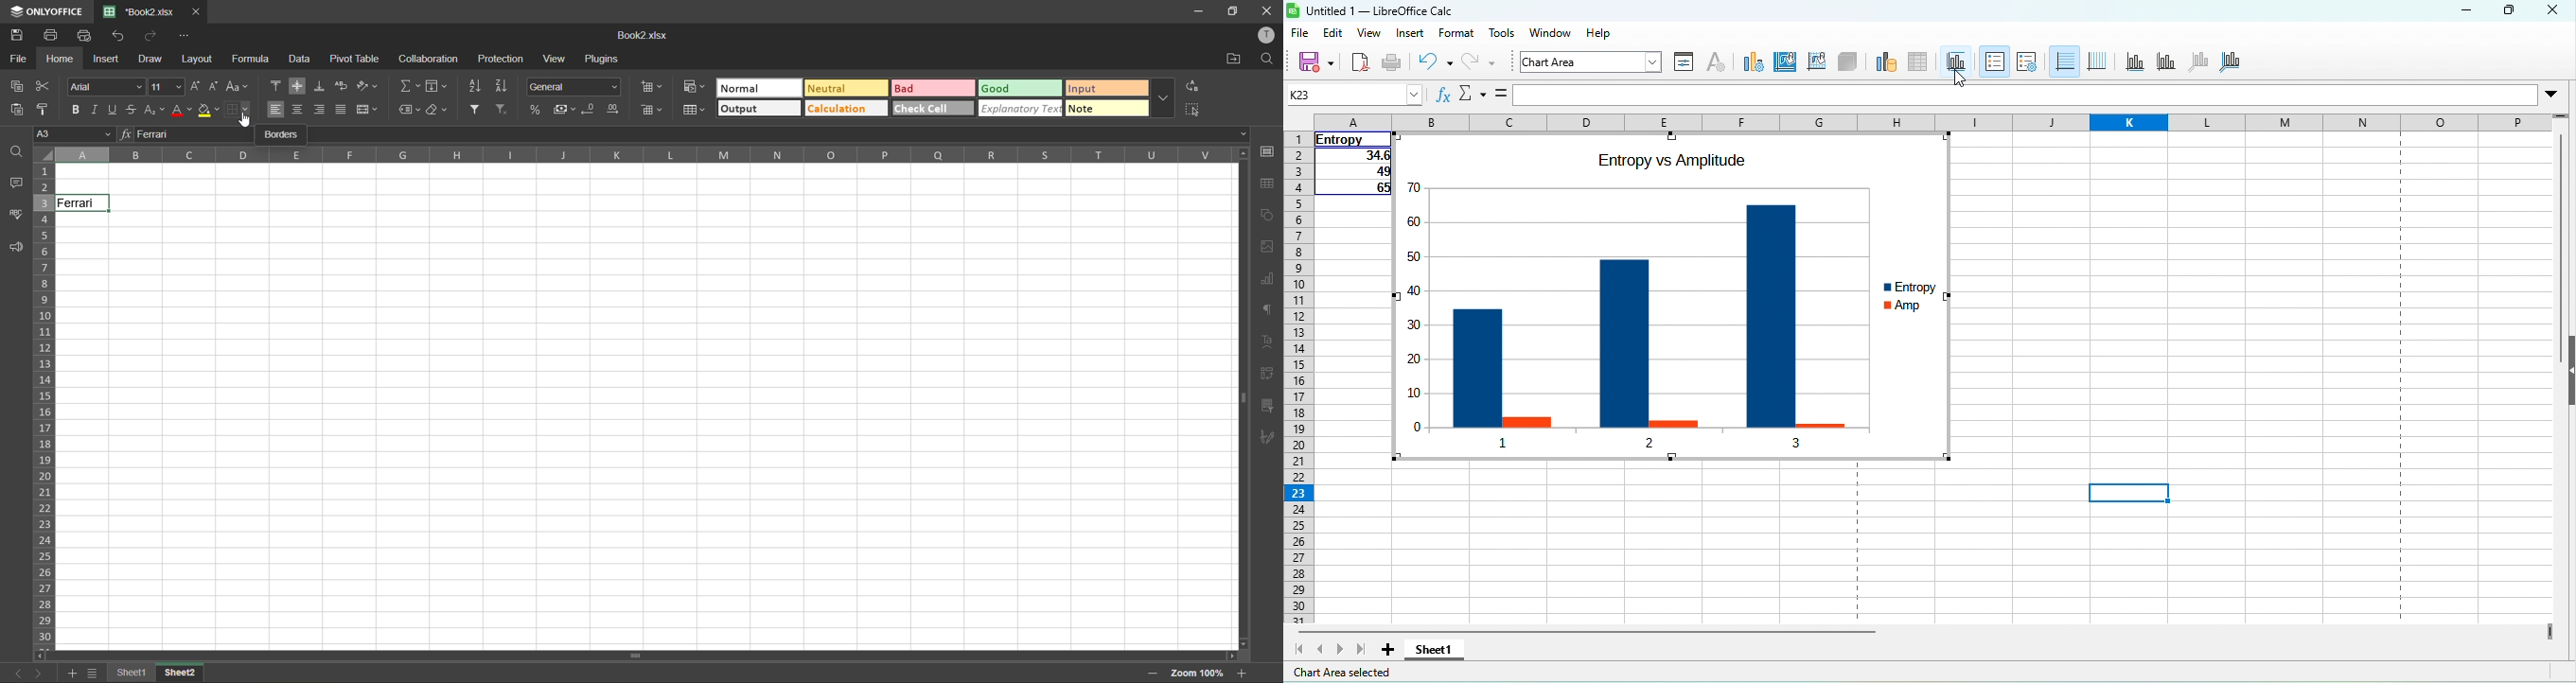 The width and height of the screenshot is (2576, 700). What do you see at coordinates (152, 37) in the screenshot?
I see `redo` at bounding box center [152, 37].